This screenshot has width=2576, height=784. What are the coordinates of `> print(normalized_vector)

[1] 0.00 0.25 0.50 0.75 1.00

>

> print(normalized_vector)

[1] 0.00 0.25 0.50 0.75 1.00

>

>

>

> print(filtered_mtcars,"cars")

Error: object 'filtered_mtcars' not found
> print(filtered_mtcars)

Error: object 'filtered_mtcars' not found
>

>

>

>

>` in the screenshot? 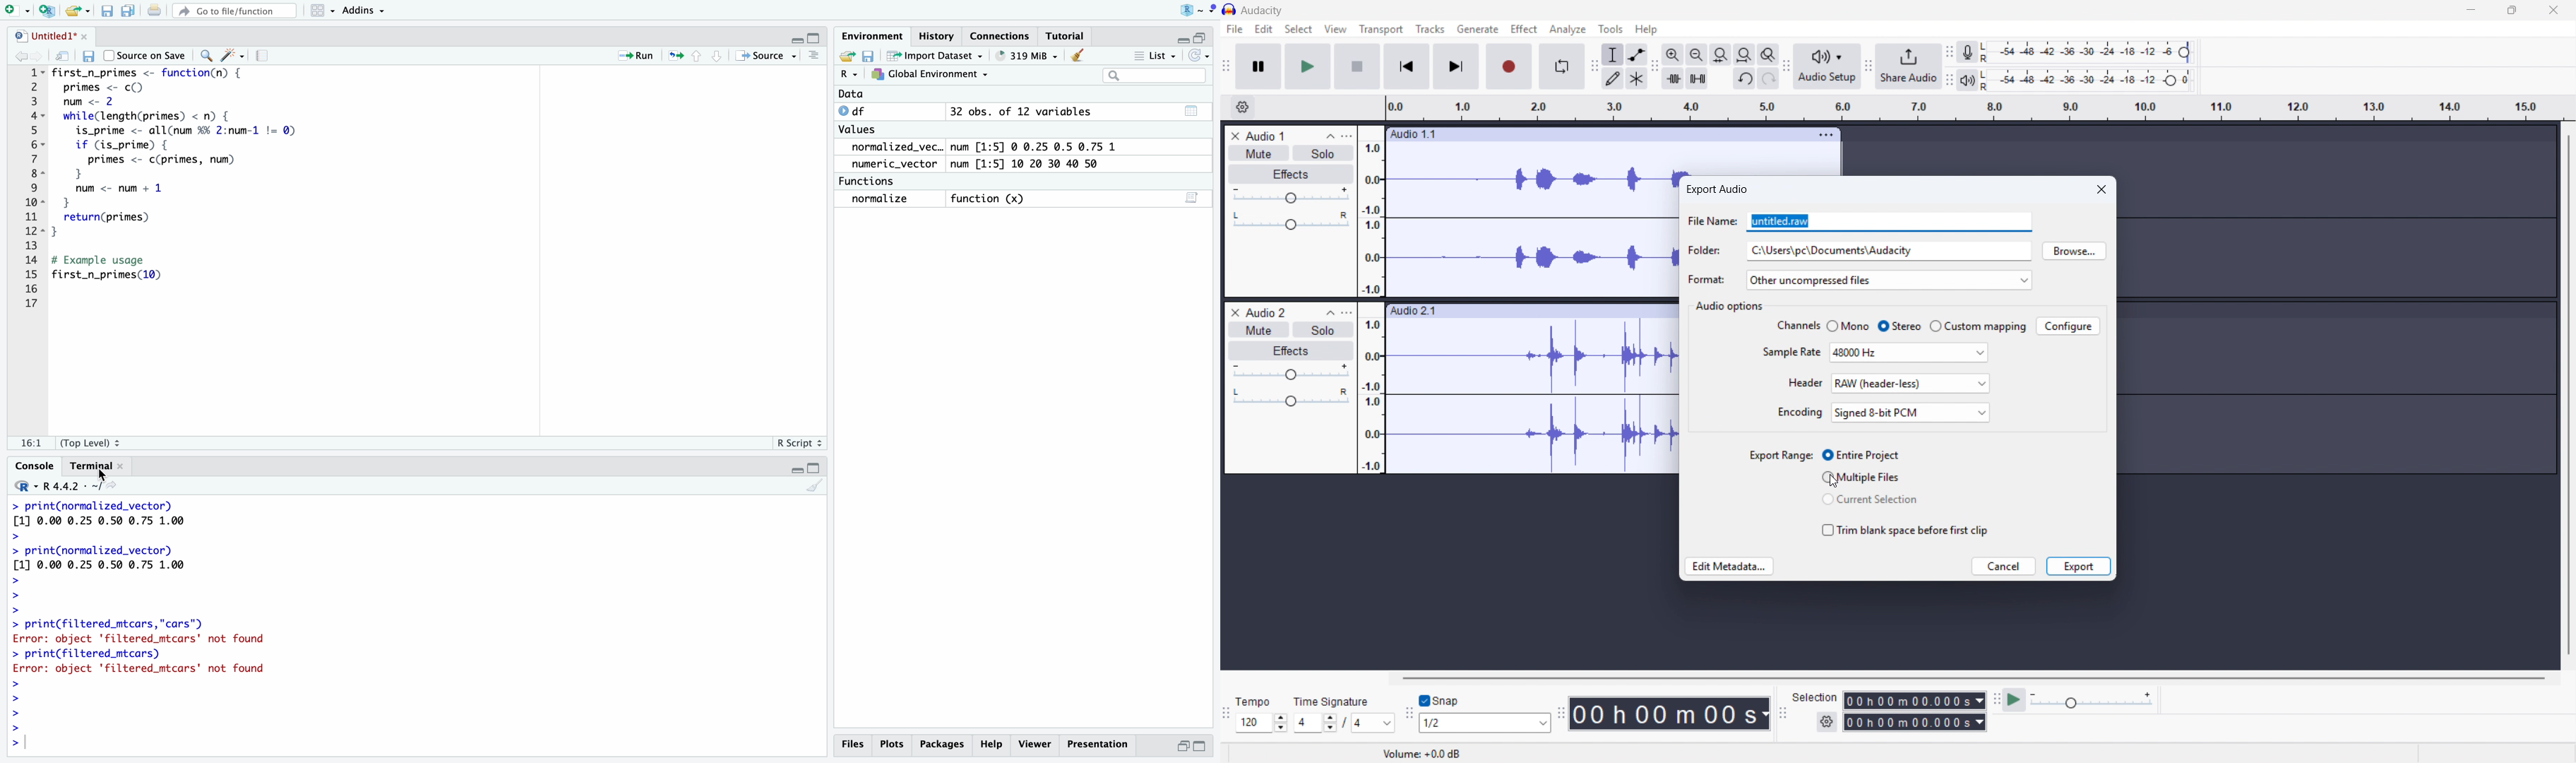 It's located at (216, 620).